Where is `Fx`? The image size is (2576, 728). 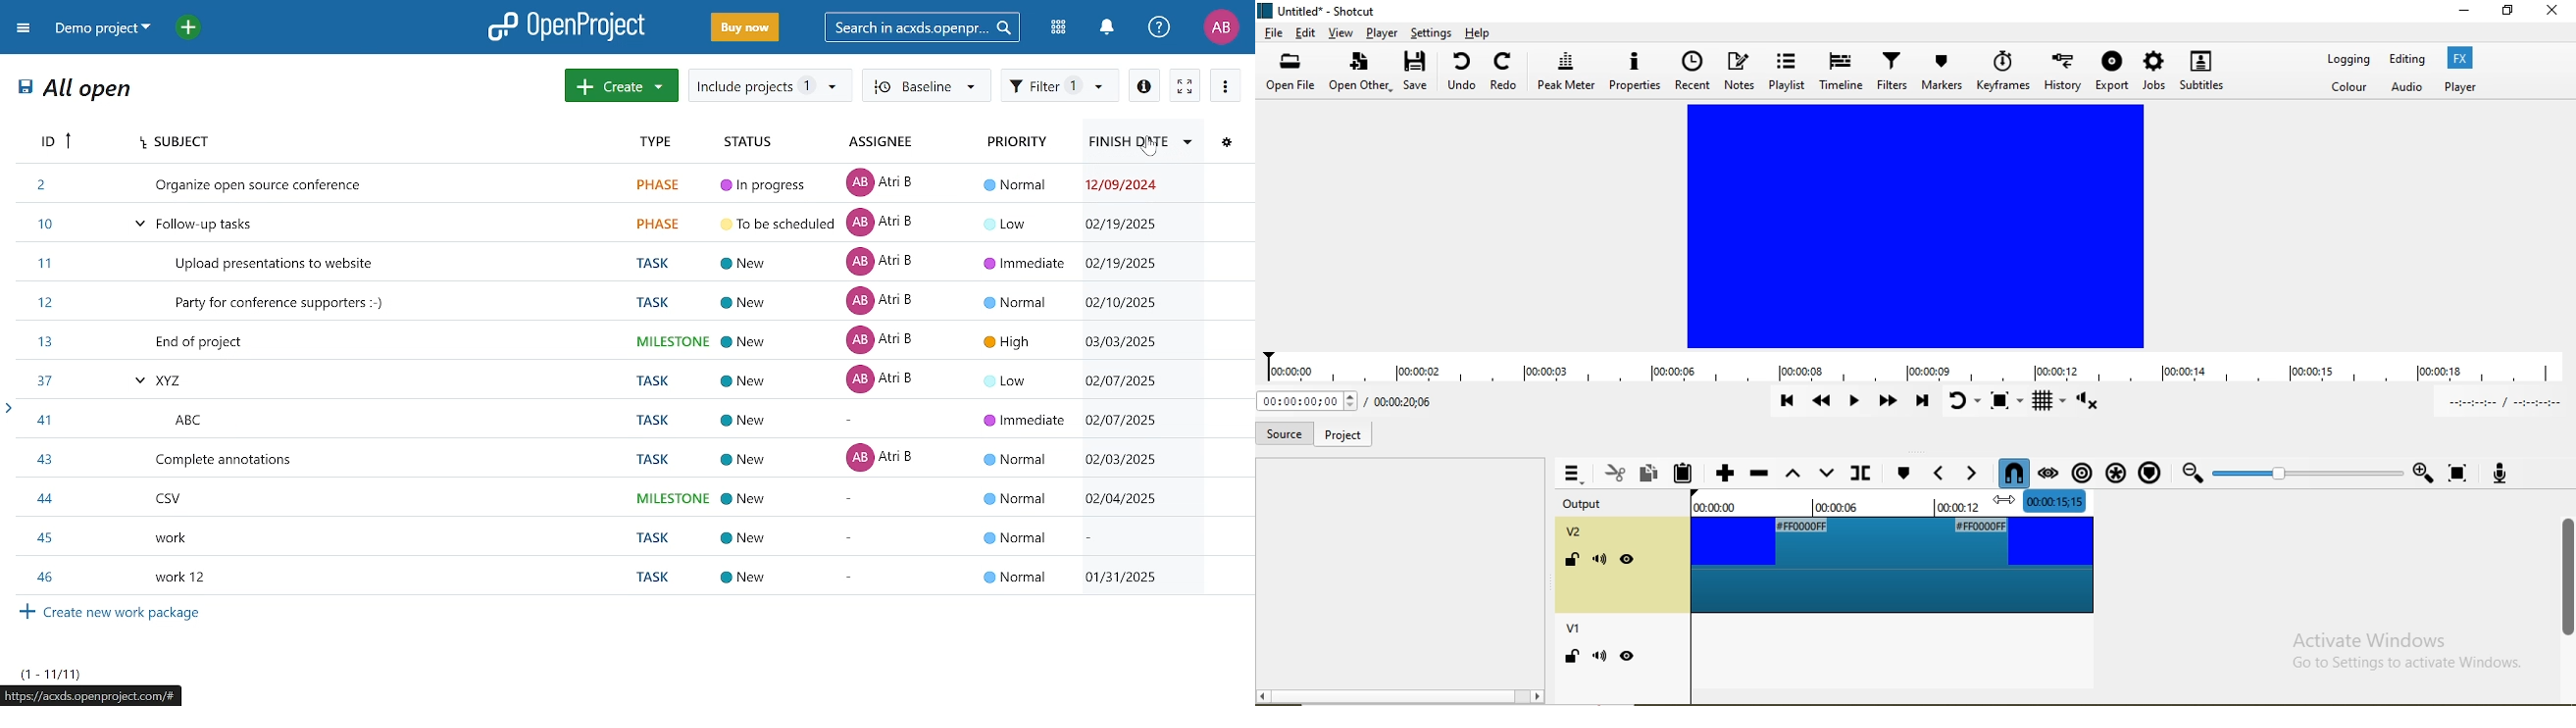 Fx is located at coordinates (2462, 57).